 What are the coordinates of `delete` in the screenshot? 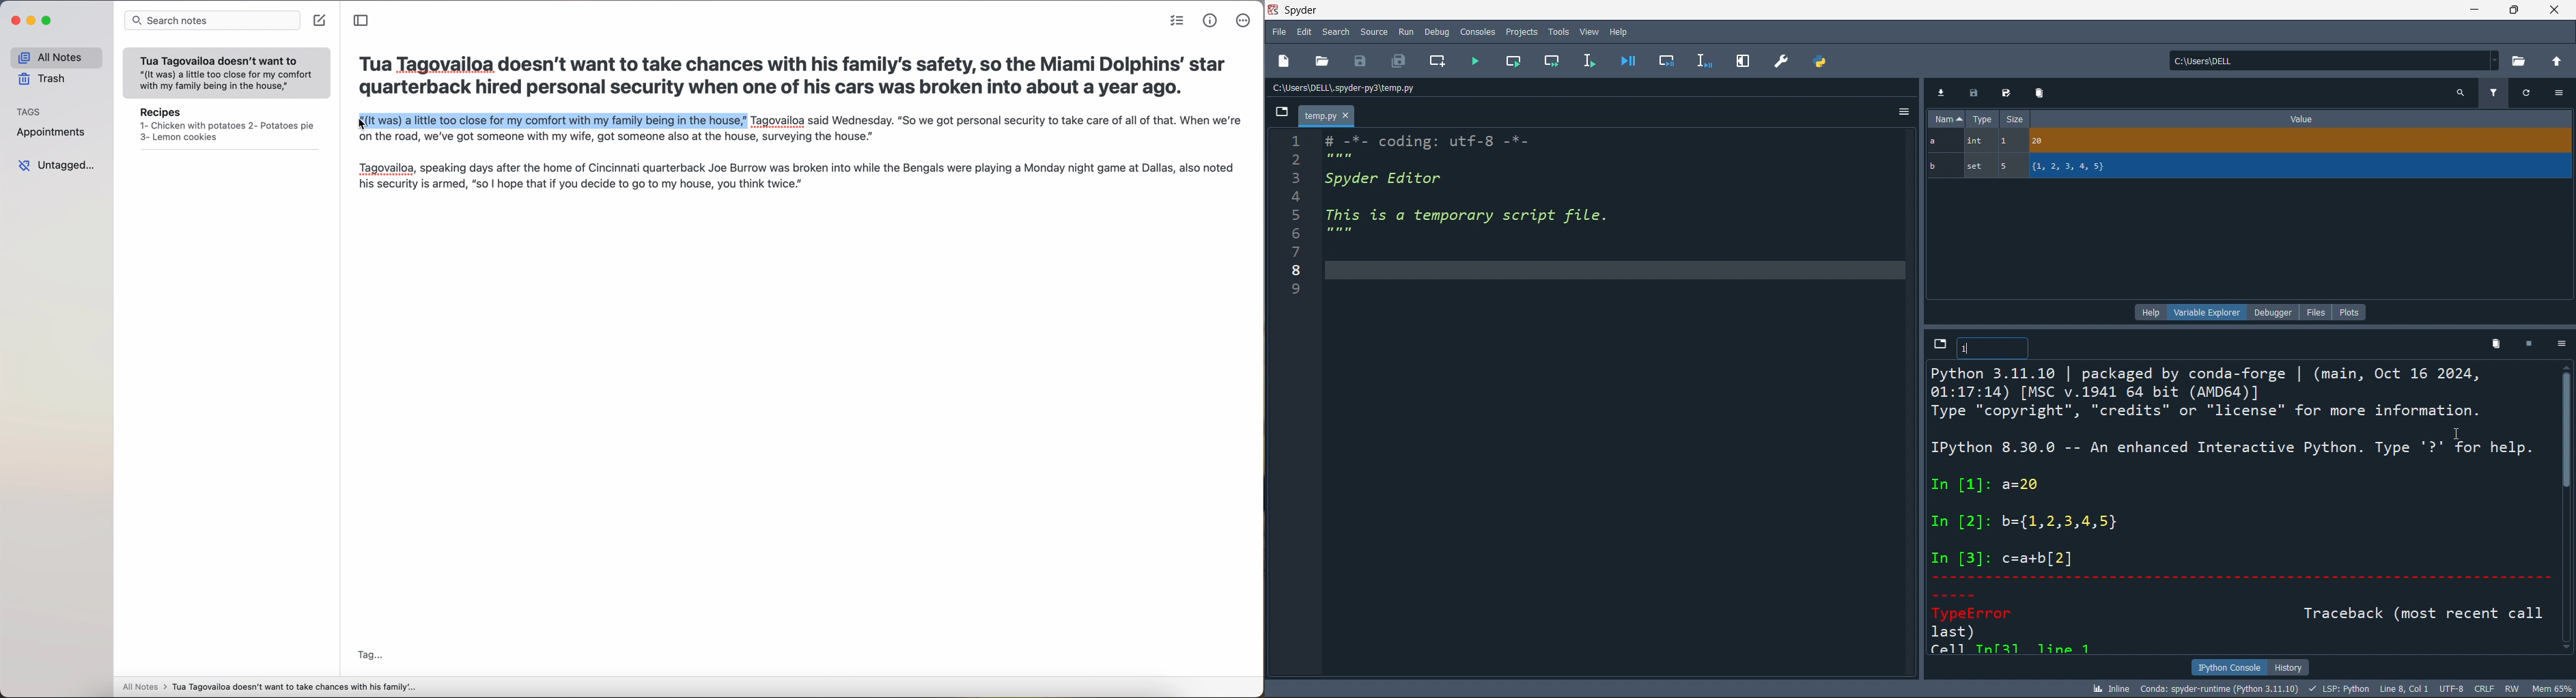 It's located at (2493, 343).